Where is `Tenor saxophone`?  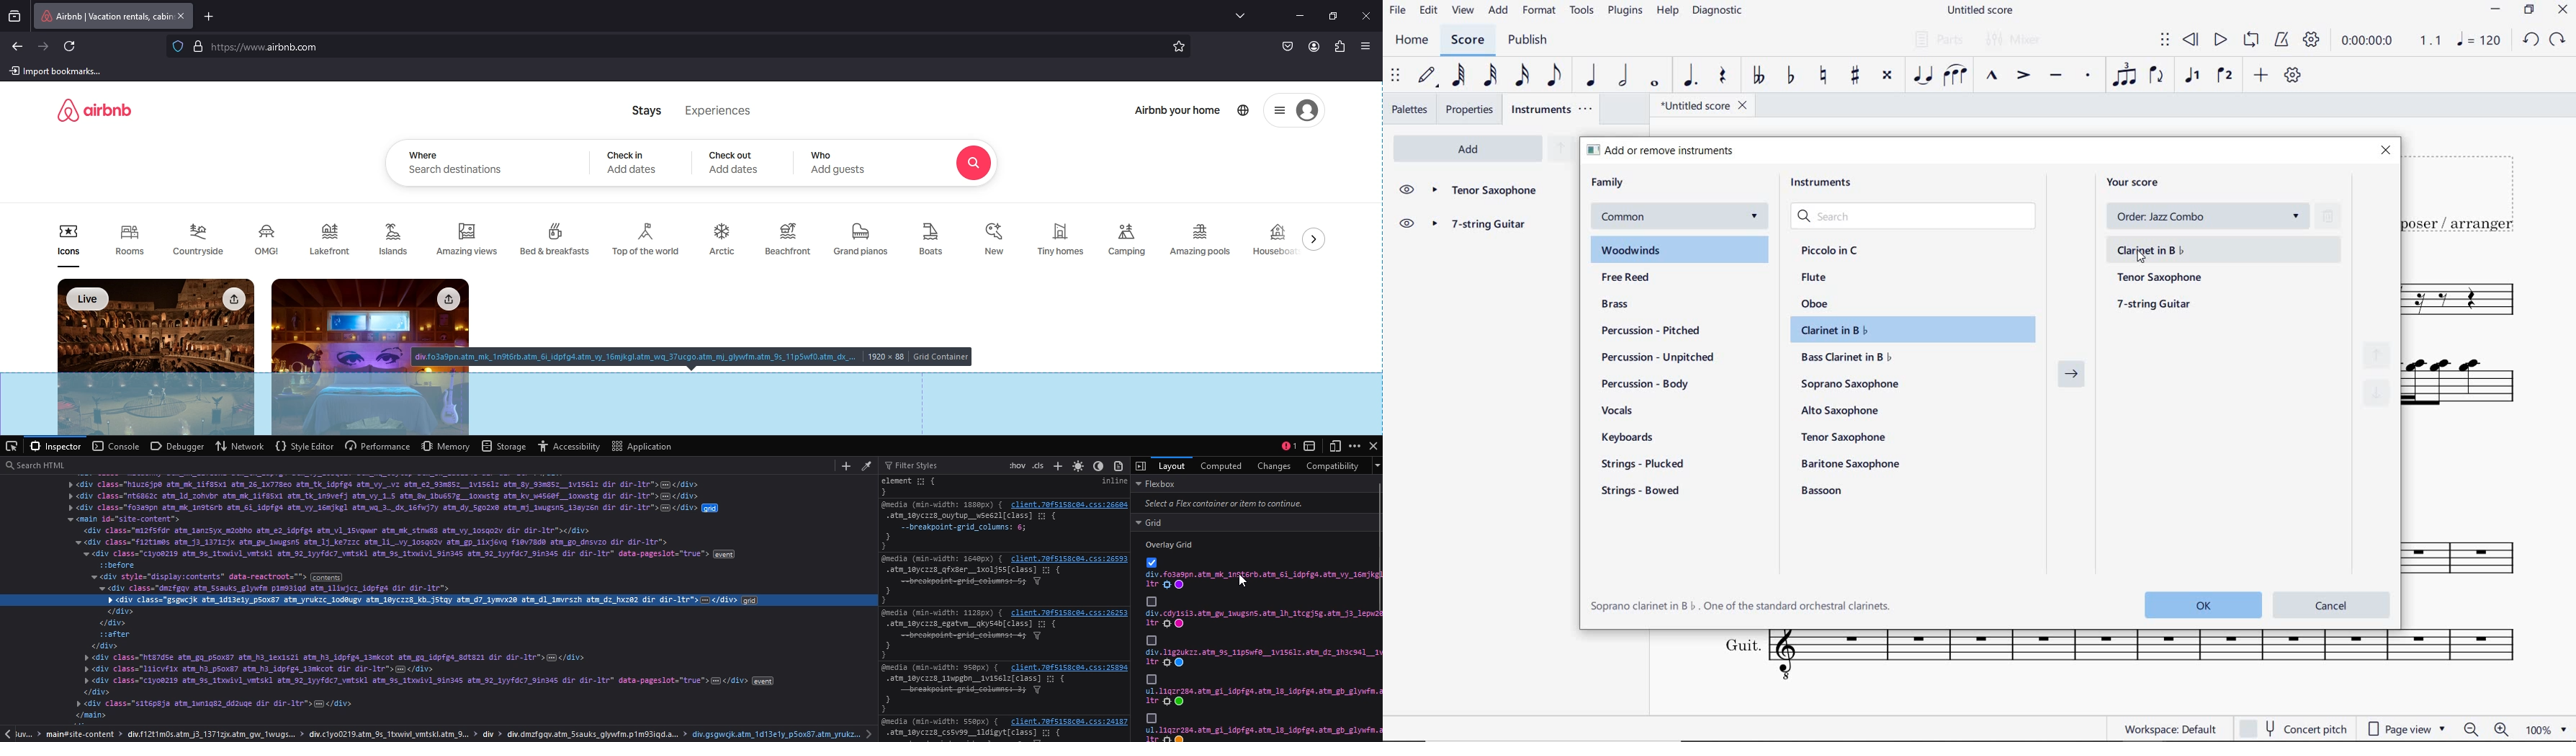 Tenor saxophone is located at coordinates (1484, 191).